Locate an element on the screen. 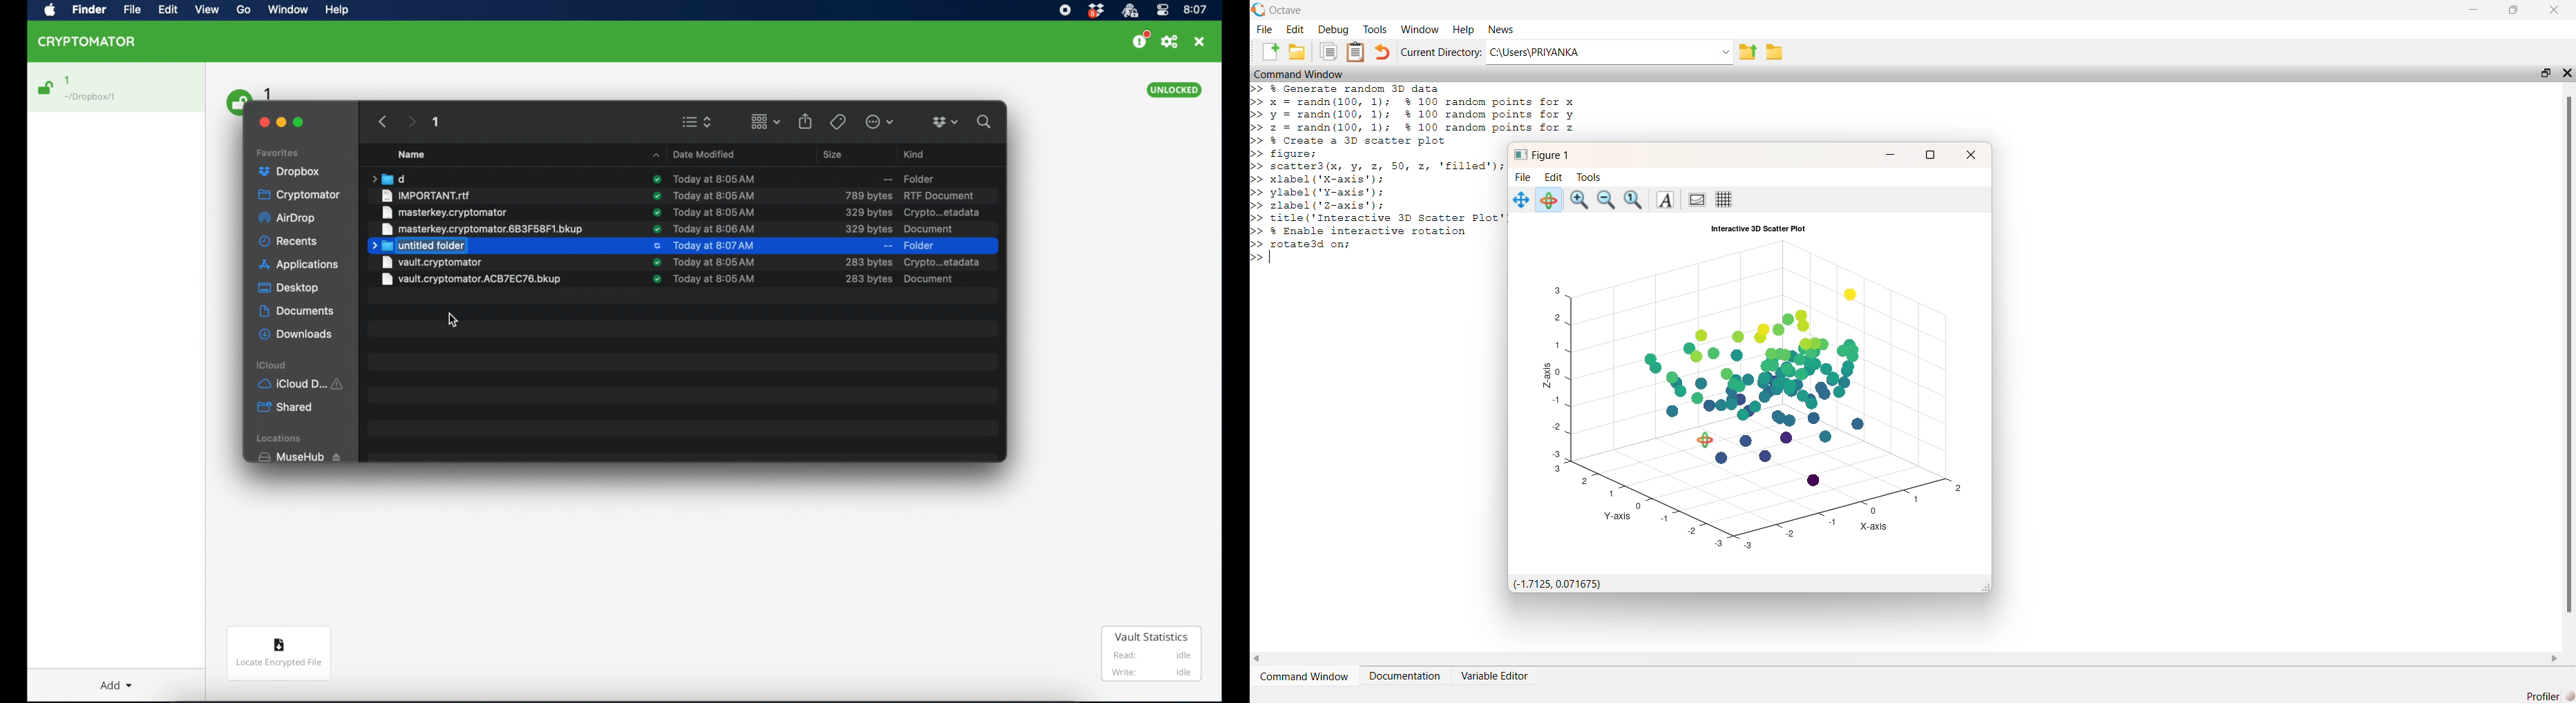 The width and height of the screenshot is (2576, 728). scroll left is located at coordinates (1258, 659).